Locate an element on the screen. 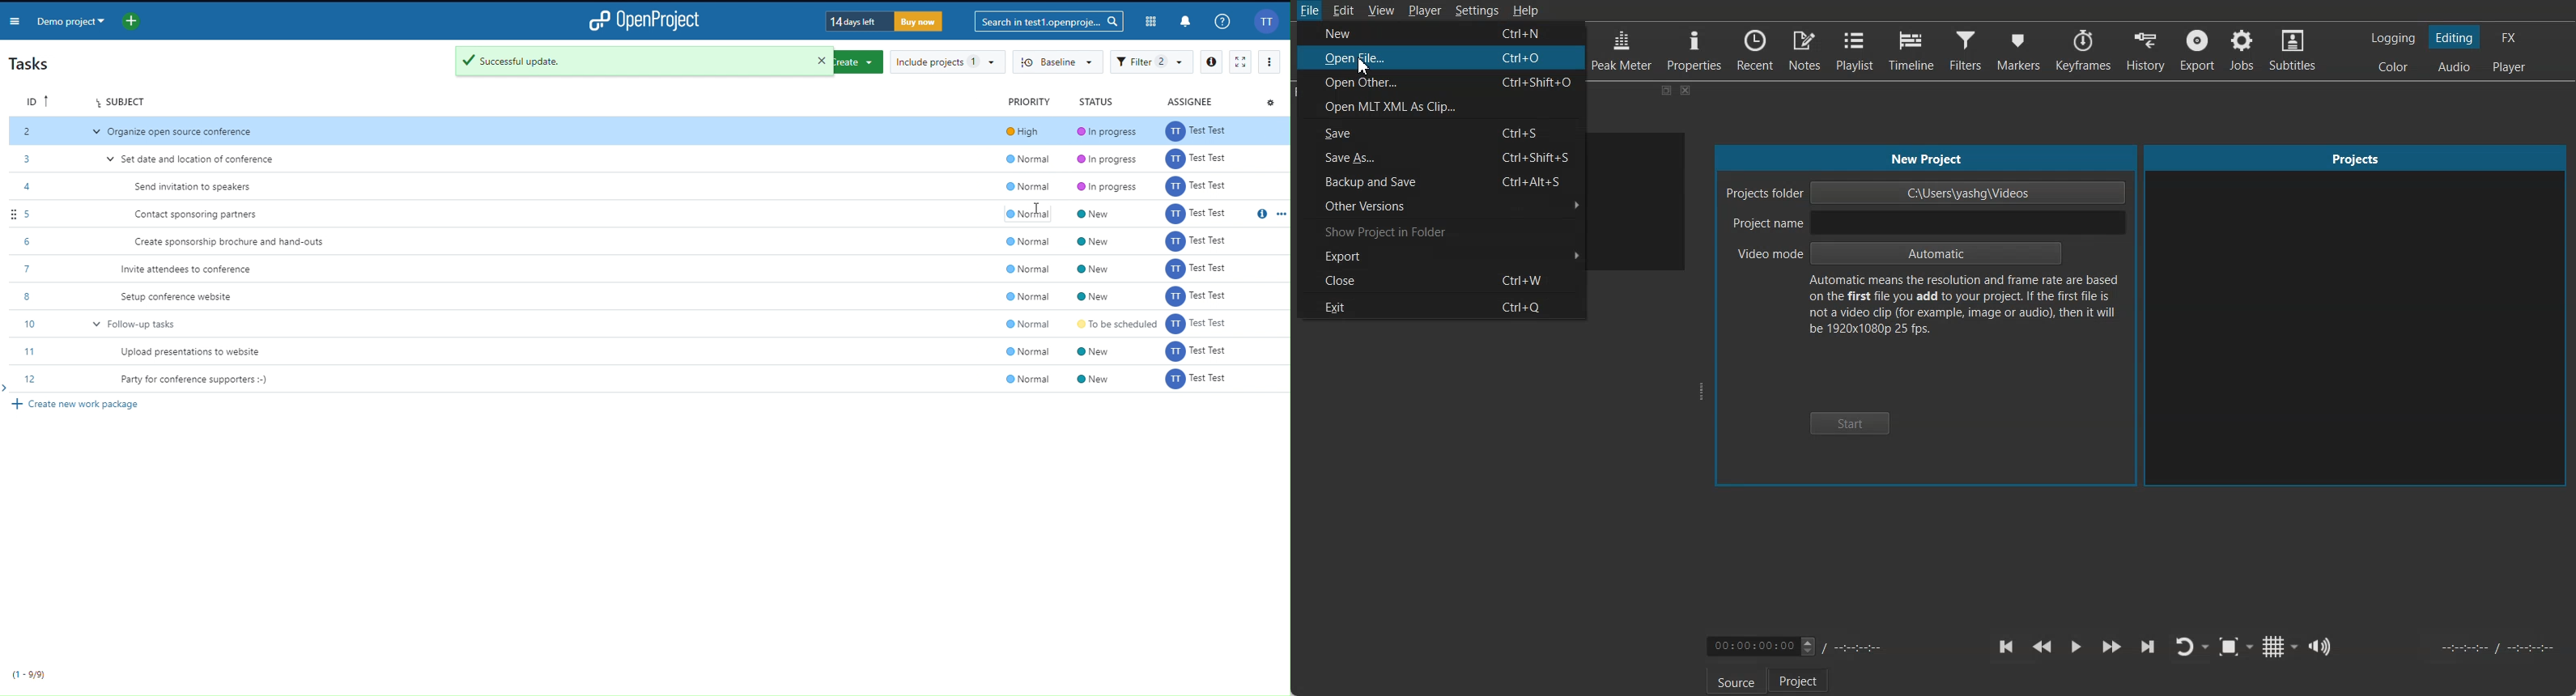 This screenshot has width=2576, height=700. Peak Meter is located at coordinates (1622, 49).